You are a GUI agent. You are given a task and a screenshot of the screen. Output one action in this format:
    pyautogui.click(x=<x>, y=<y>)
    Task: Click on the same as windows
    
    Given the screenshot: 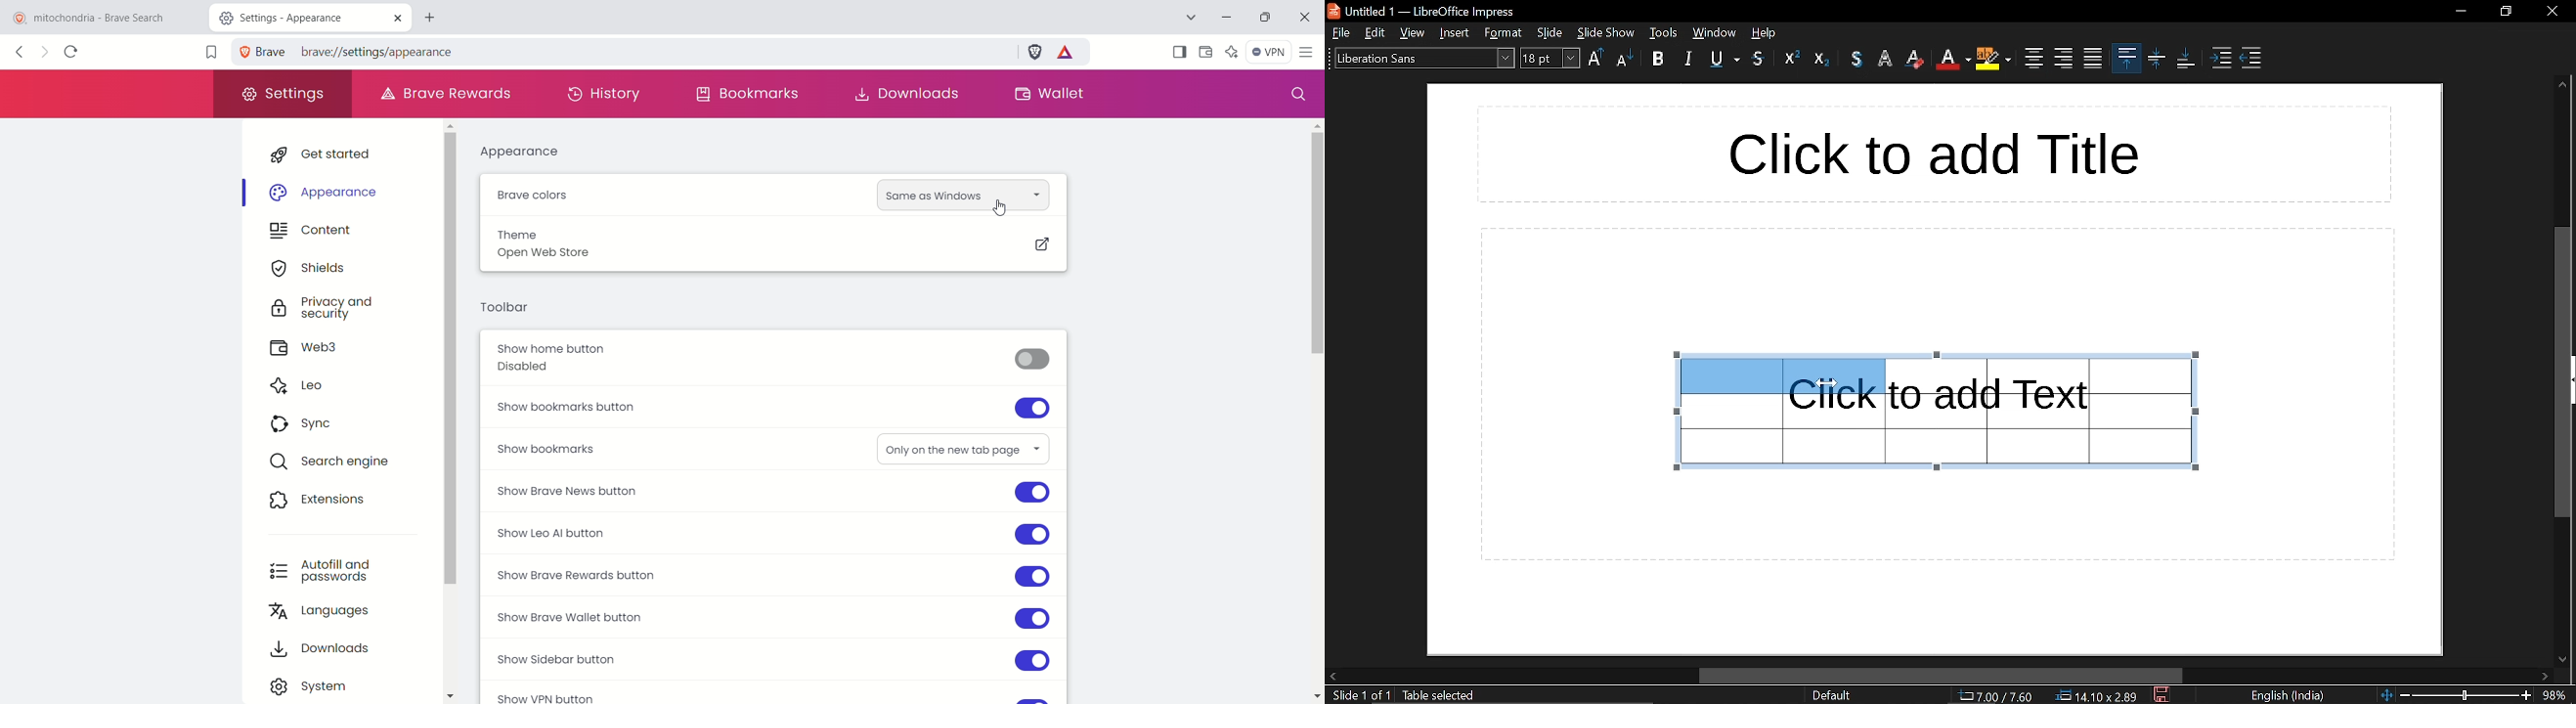 What is the action you would take?
    pyautogui.click(x=933, y=195)
    